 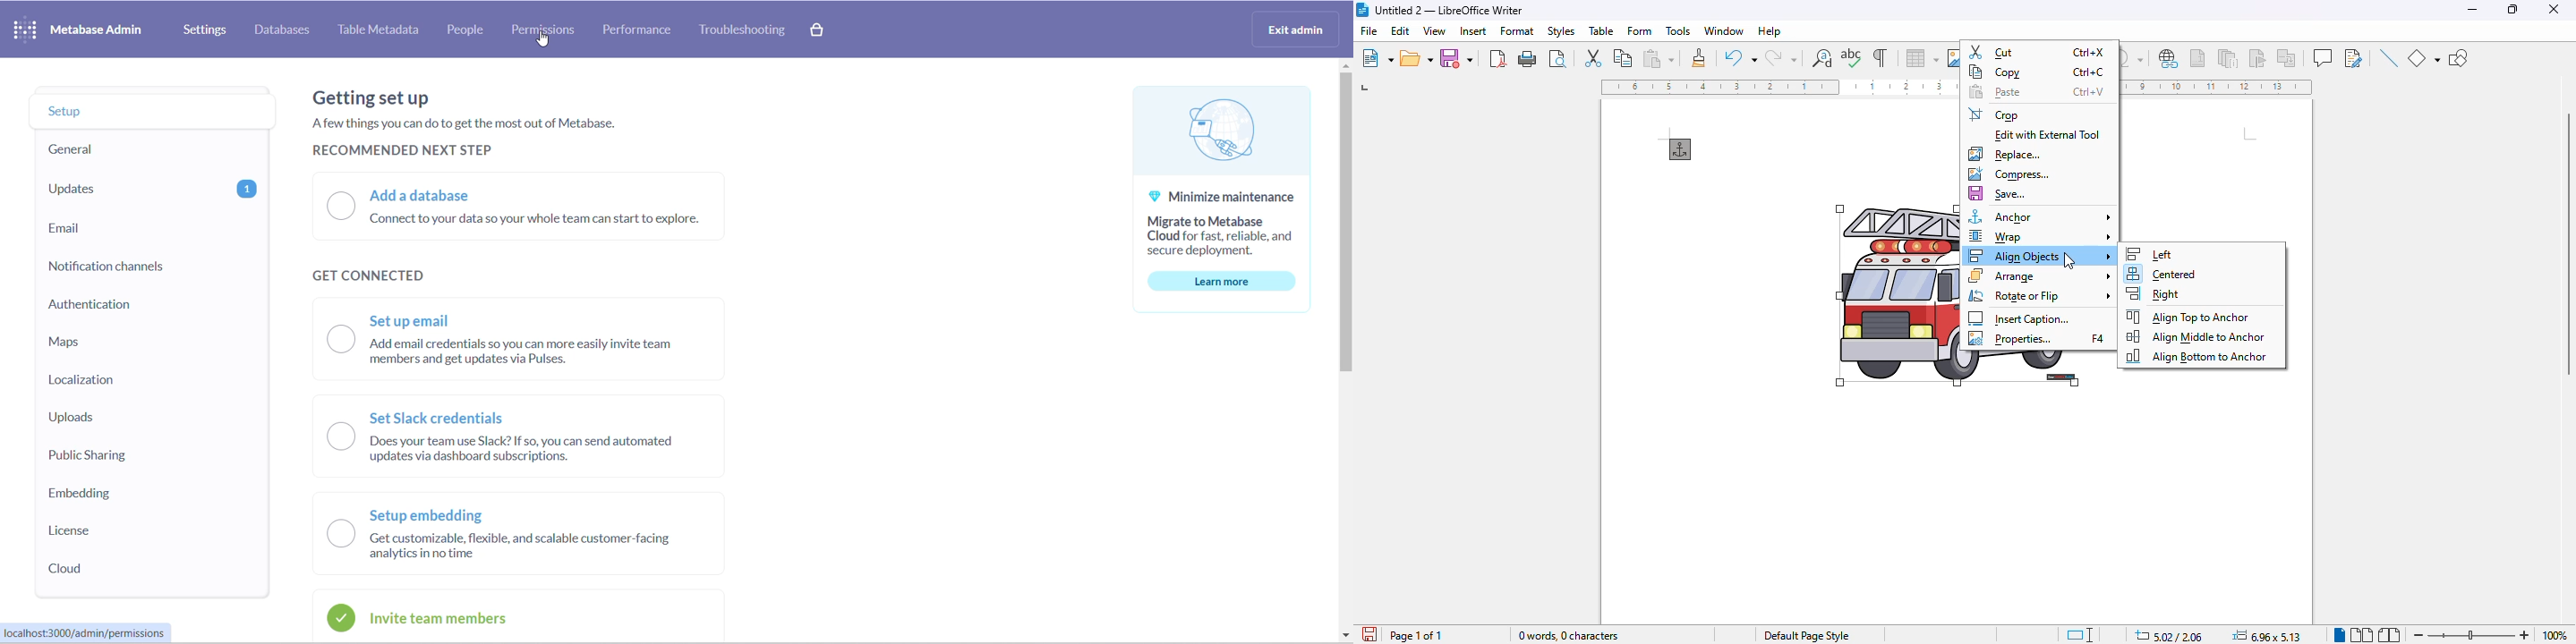 I want to click on crop, so click(x=1994, y=114).